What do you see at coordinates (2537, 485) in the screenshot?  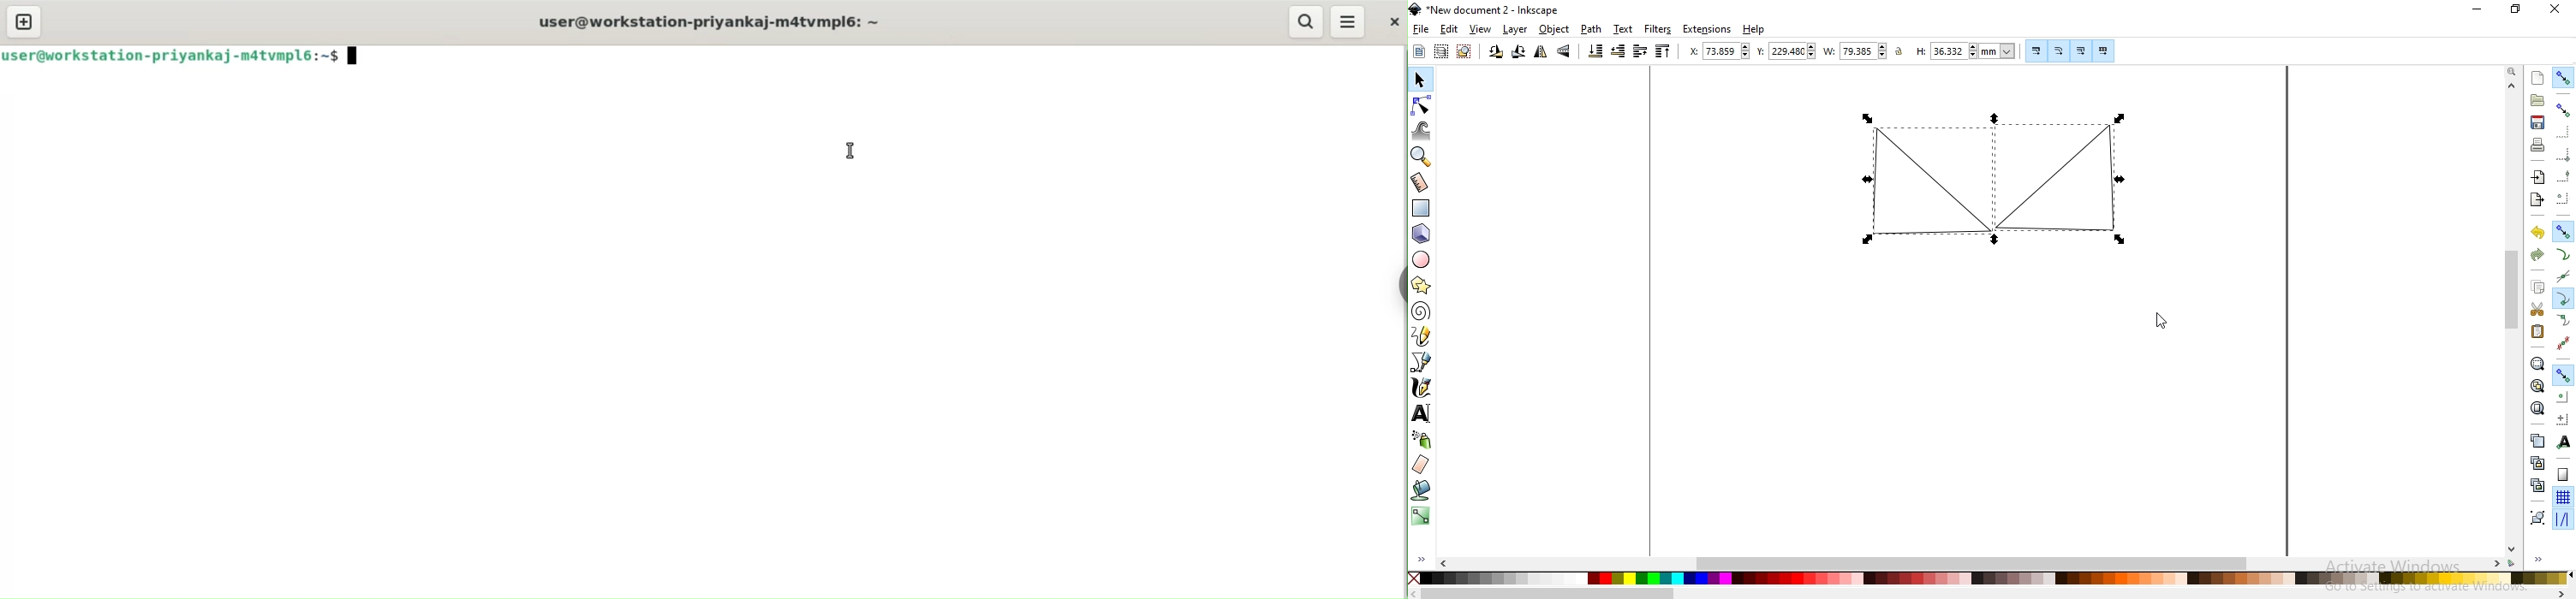 I see `cut the selected clone links` at bounding box center [2537, 485].